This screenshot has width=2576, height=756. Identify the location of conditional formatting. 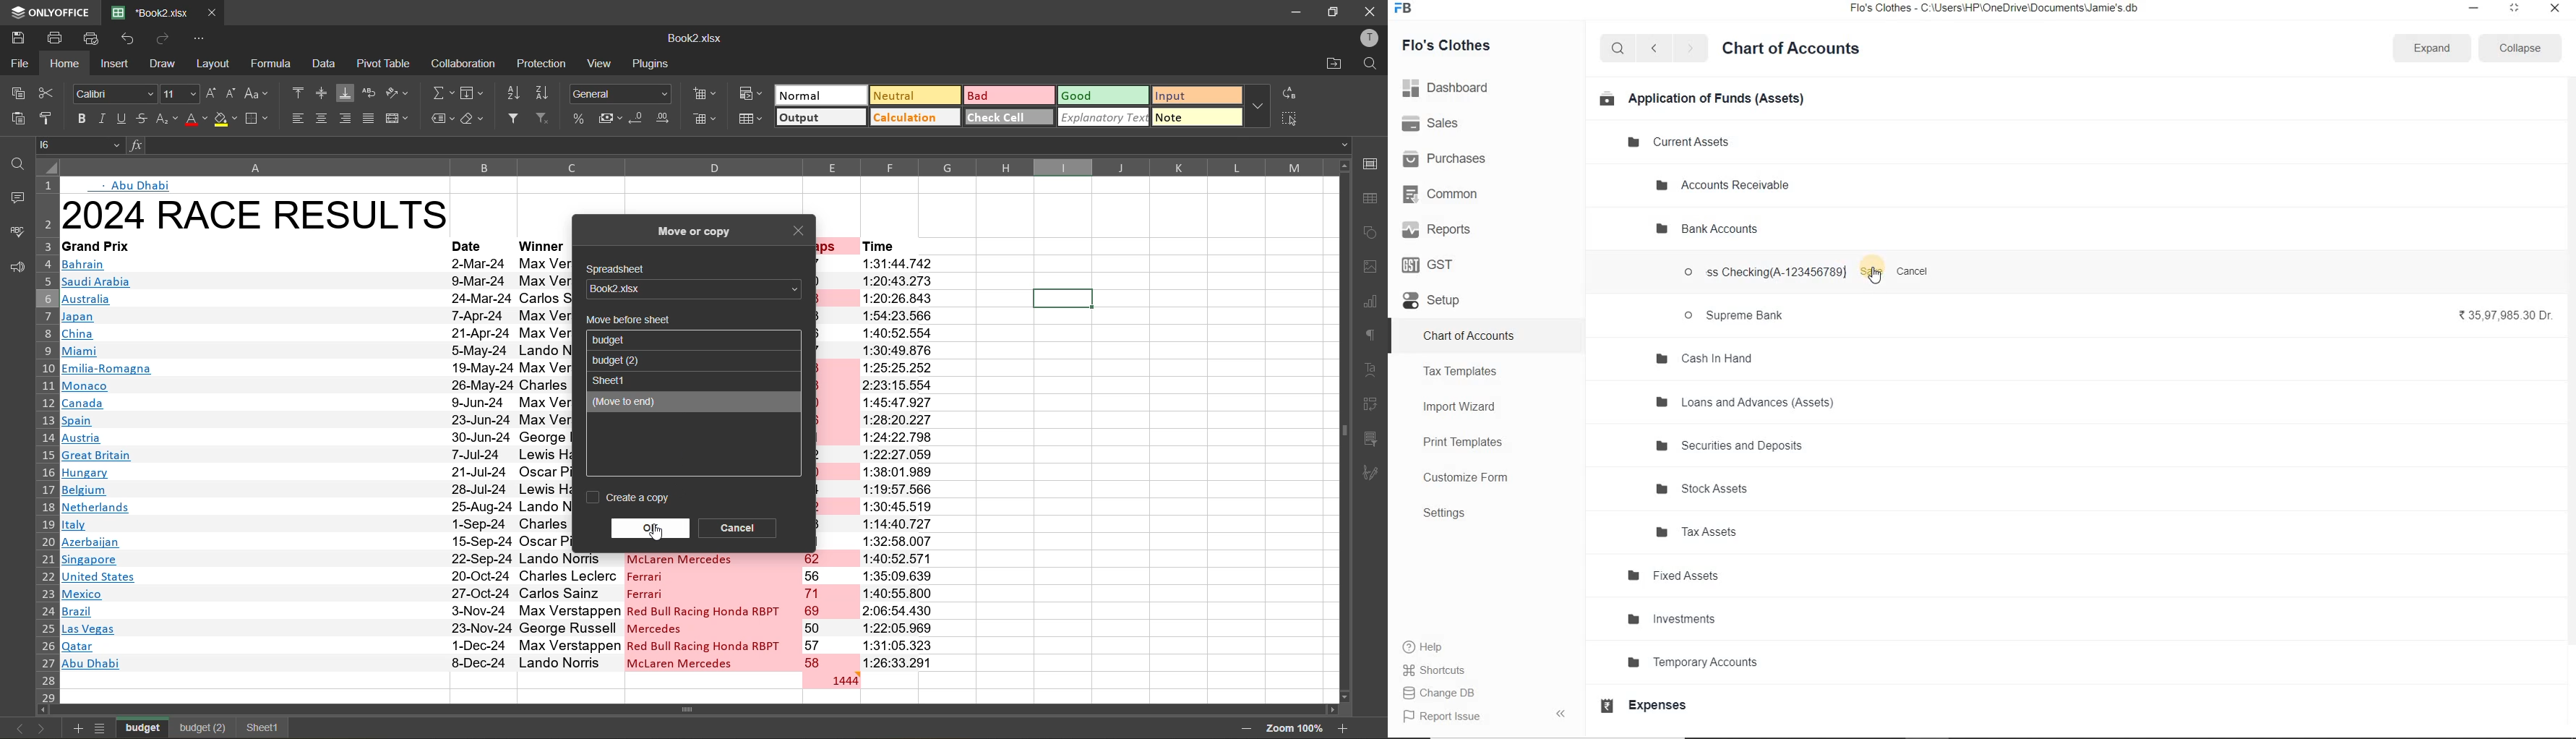
(750, 93).